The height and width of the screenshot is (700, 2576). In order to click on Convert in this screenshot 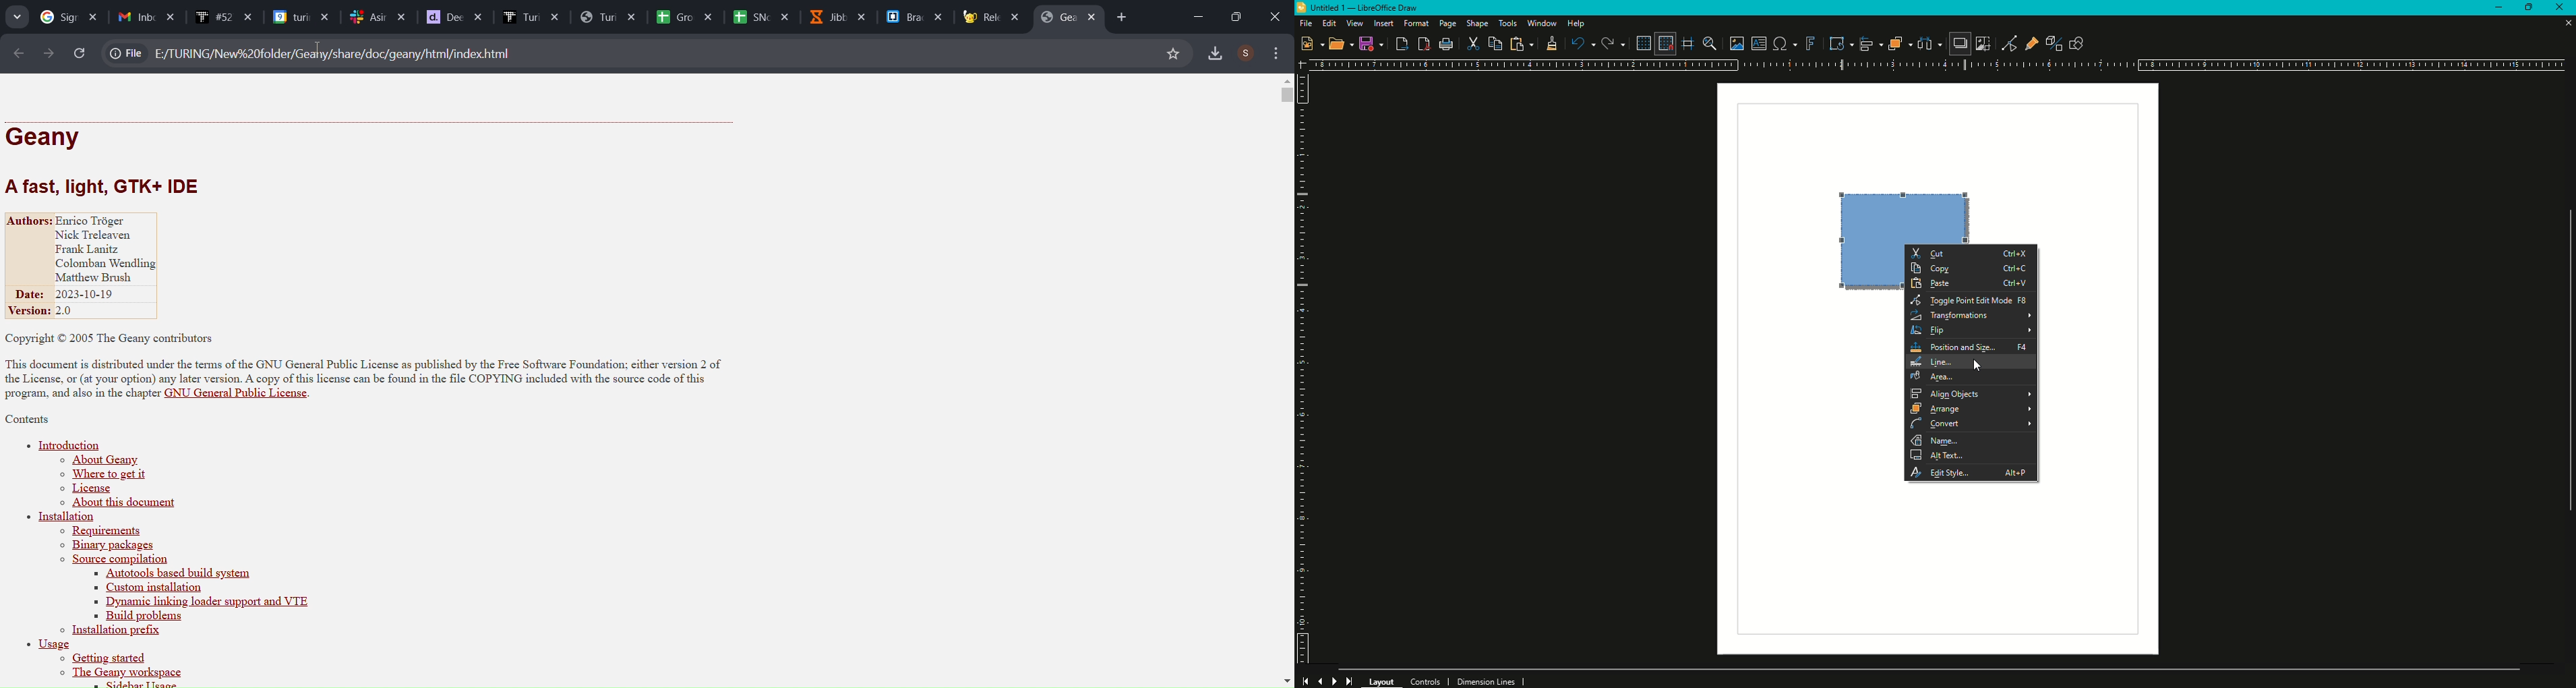, I will do `click(1973, 425)`.